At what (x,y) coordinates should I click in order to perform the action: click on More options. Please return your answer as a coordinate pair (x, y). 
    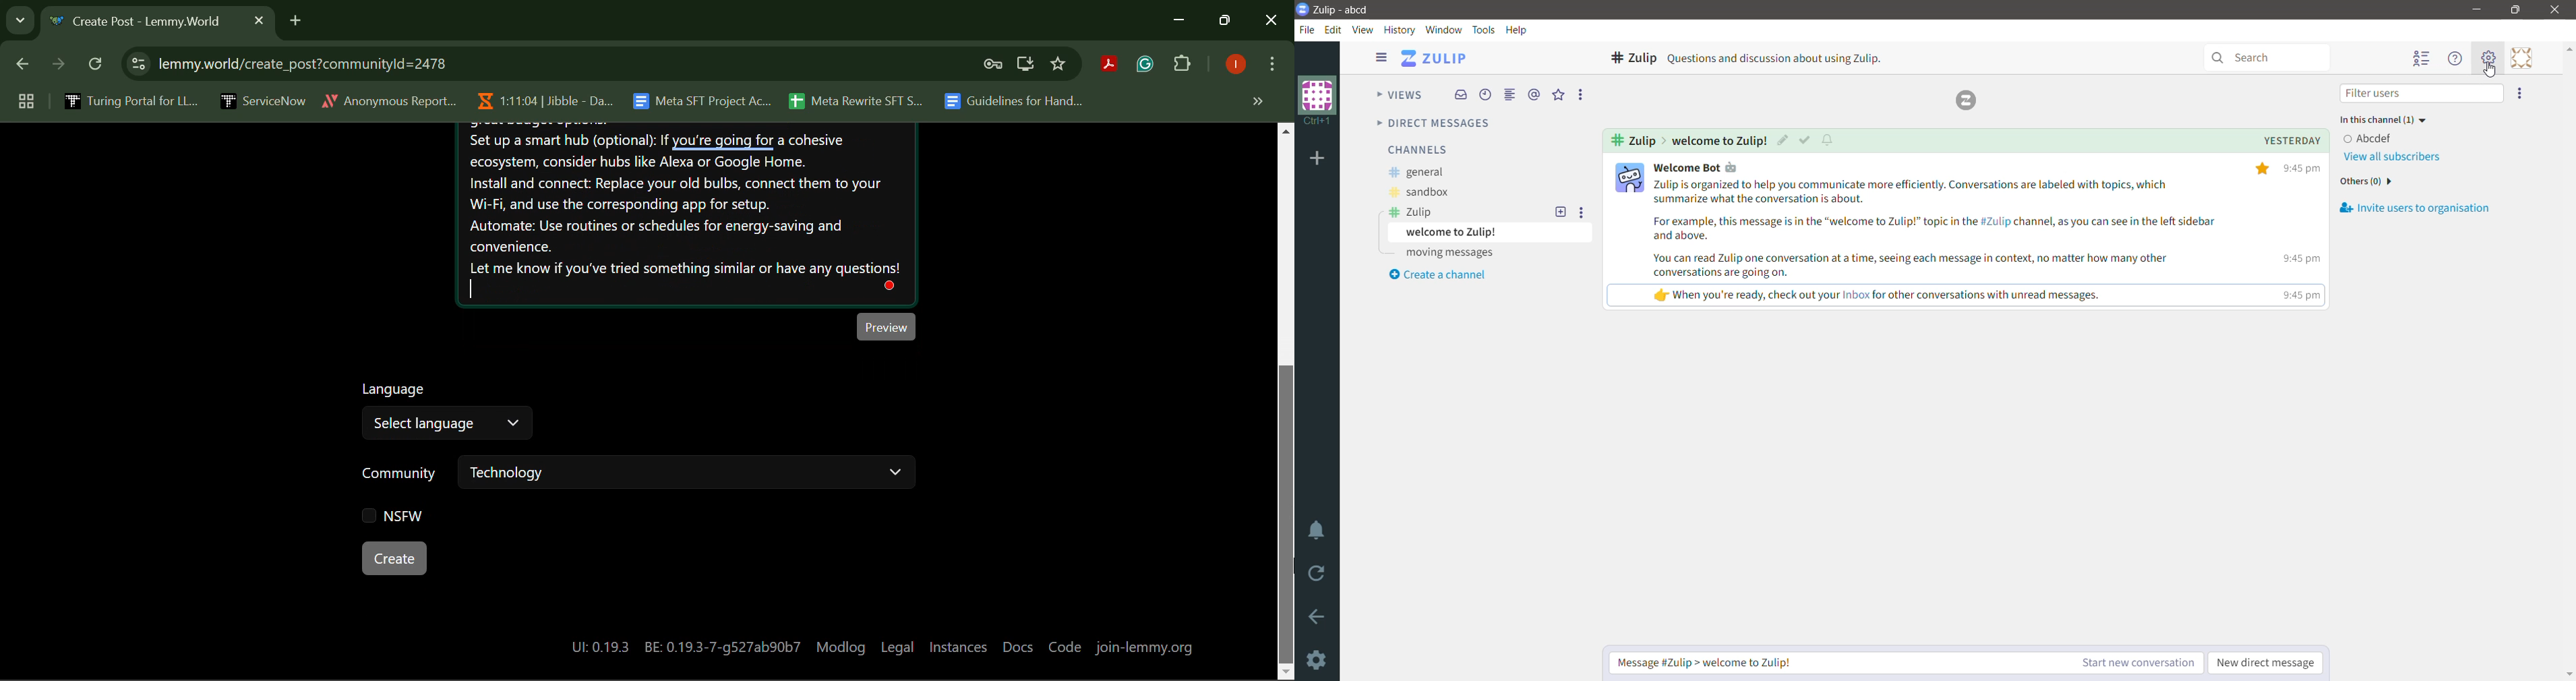
    Looking at the image, I should click on (2521, 92).